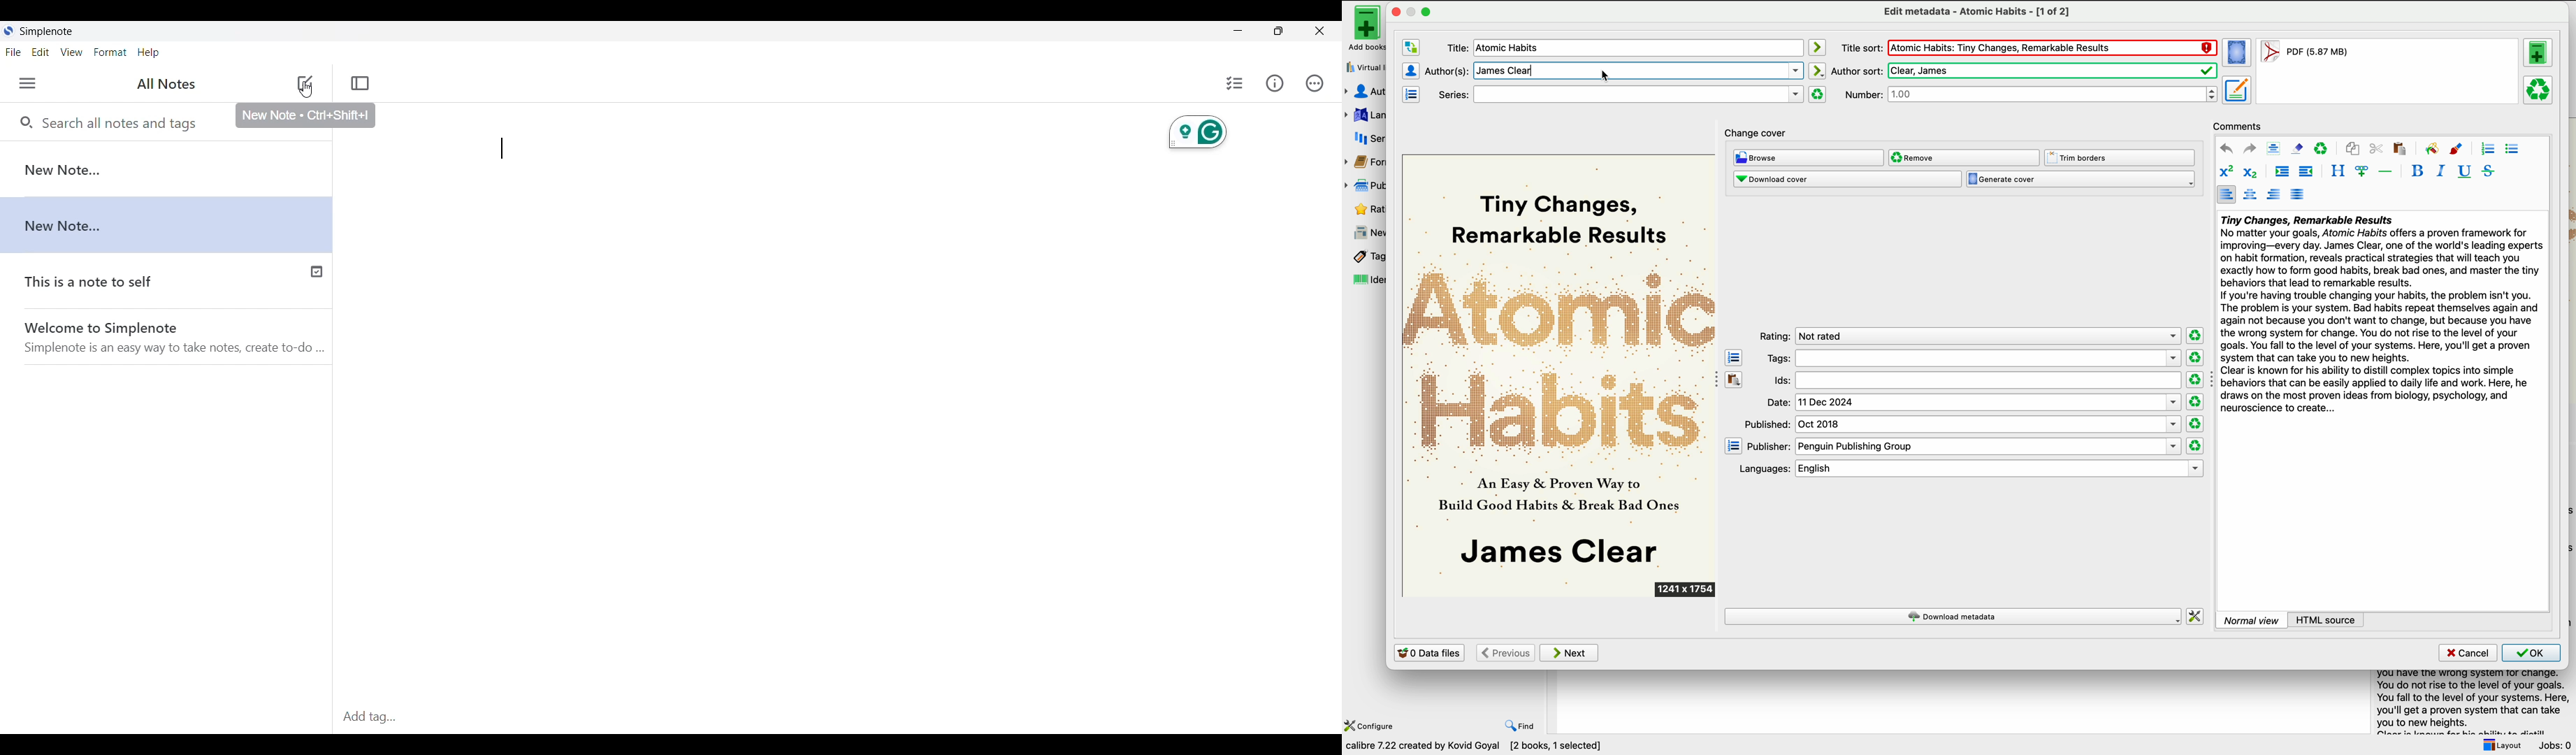 This screenshot has width=2576, height=756. Describe the element at coordinates (1973, 403) in the screenshot. I see `date` at that location.